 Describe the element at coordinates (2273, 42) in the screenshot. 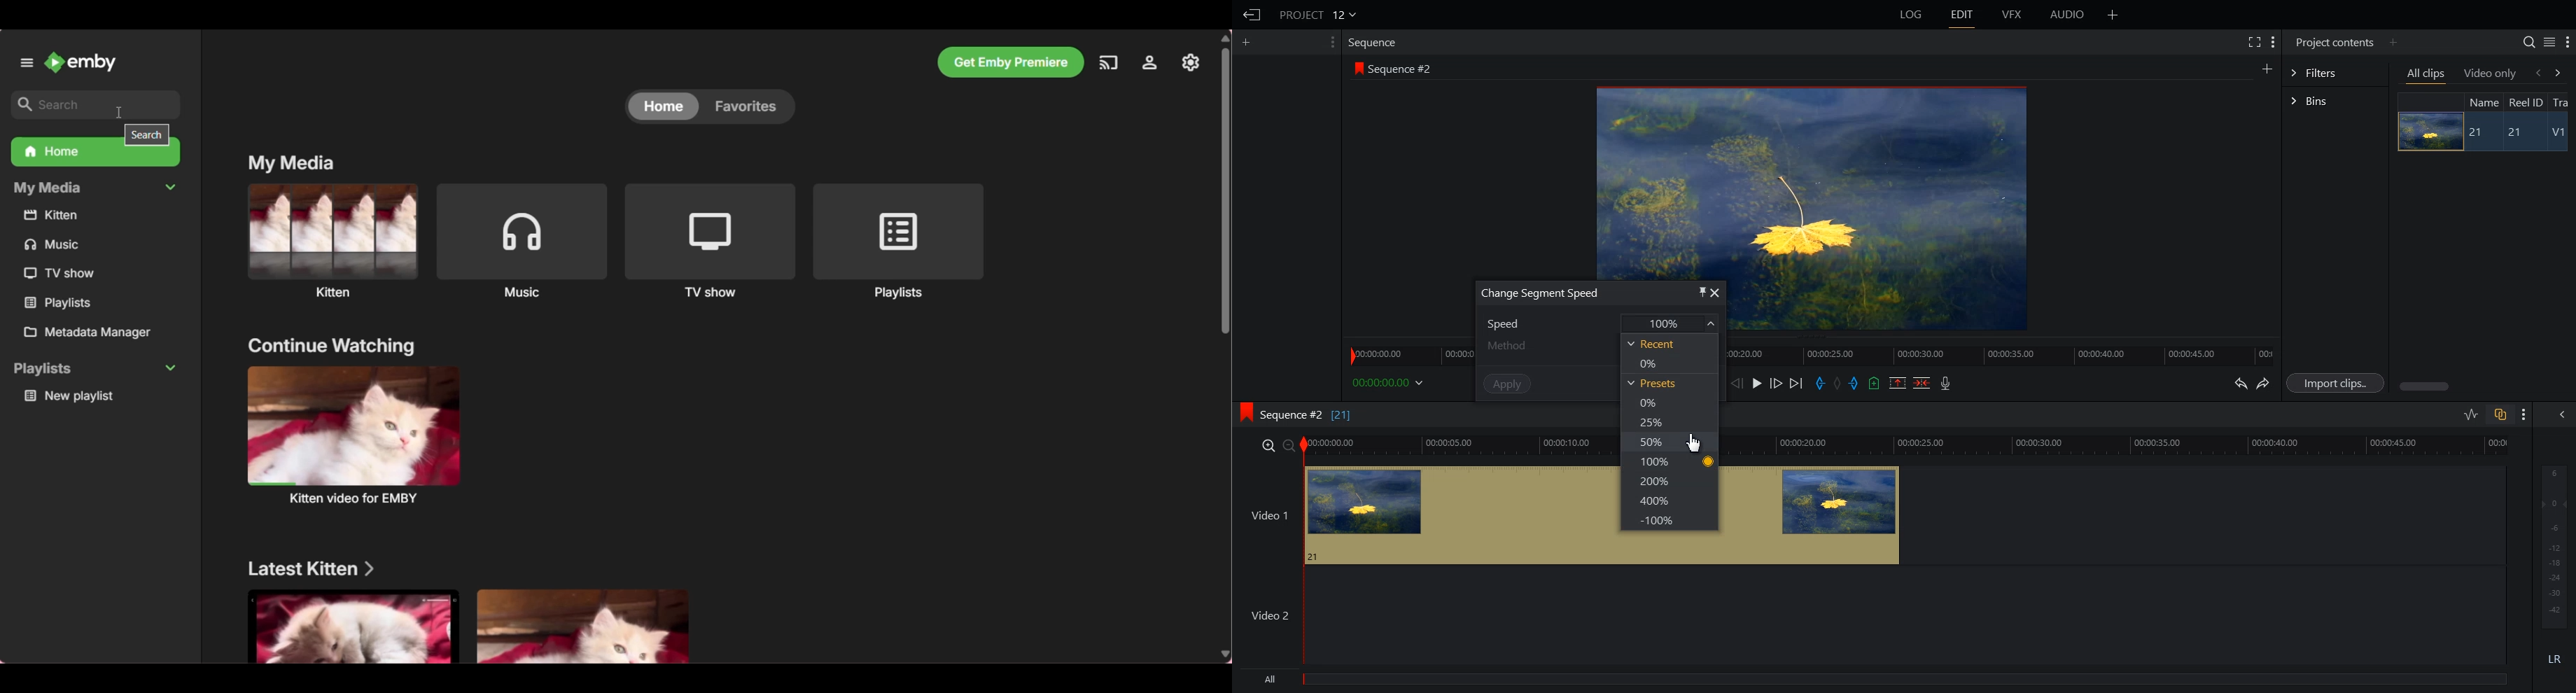

I see `Show setting menu` at that location.